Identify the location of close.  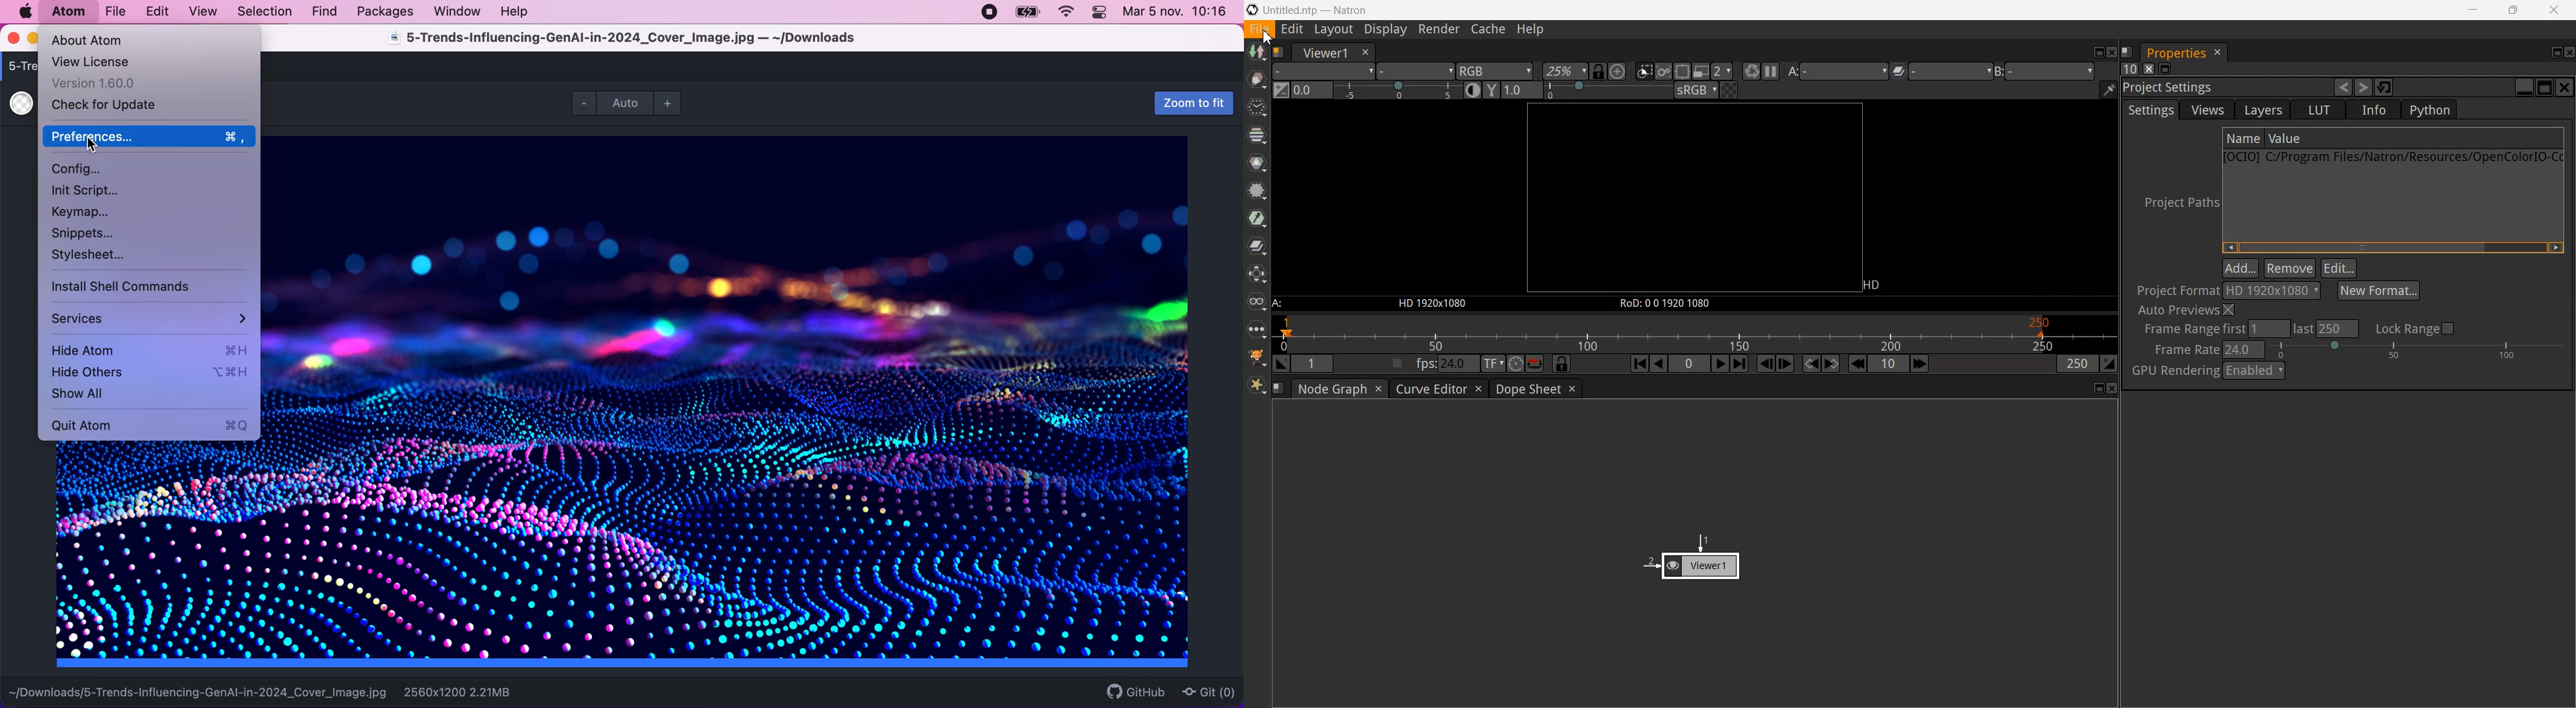
(15, 39).